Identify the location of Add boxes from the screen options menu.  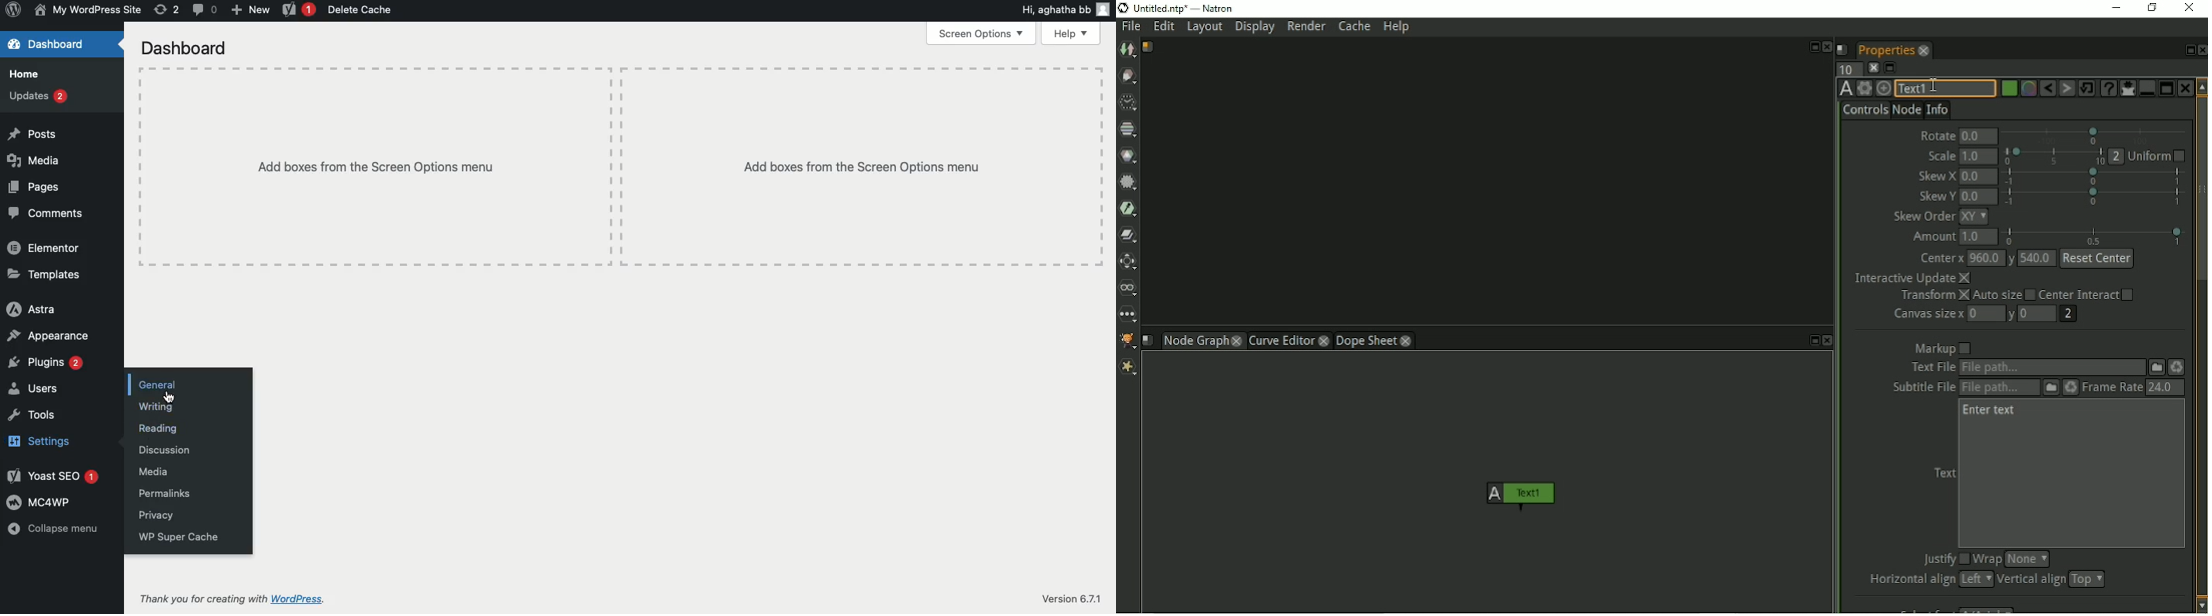
(614, 166).